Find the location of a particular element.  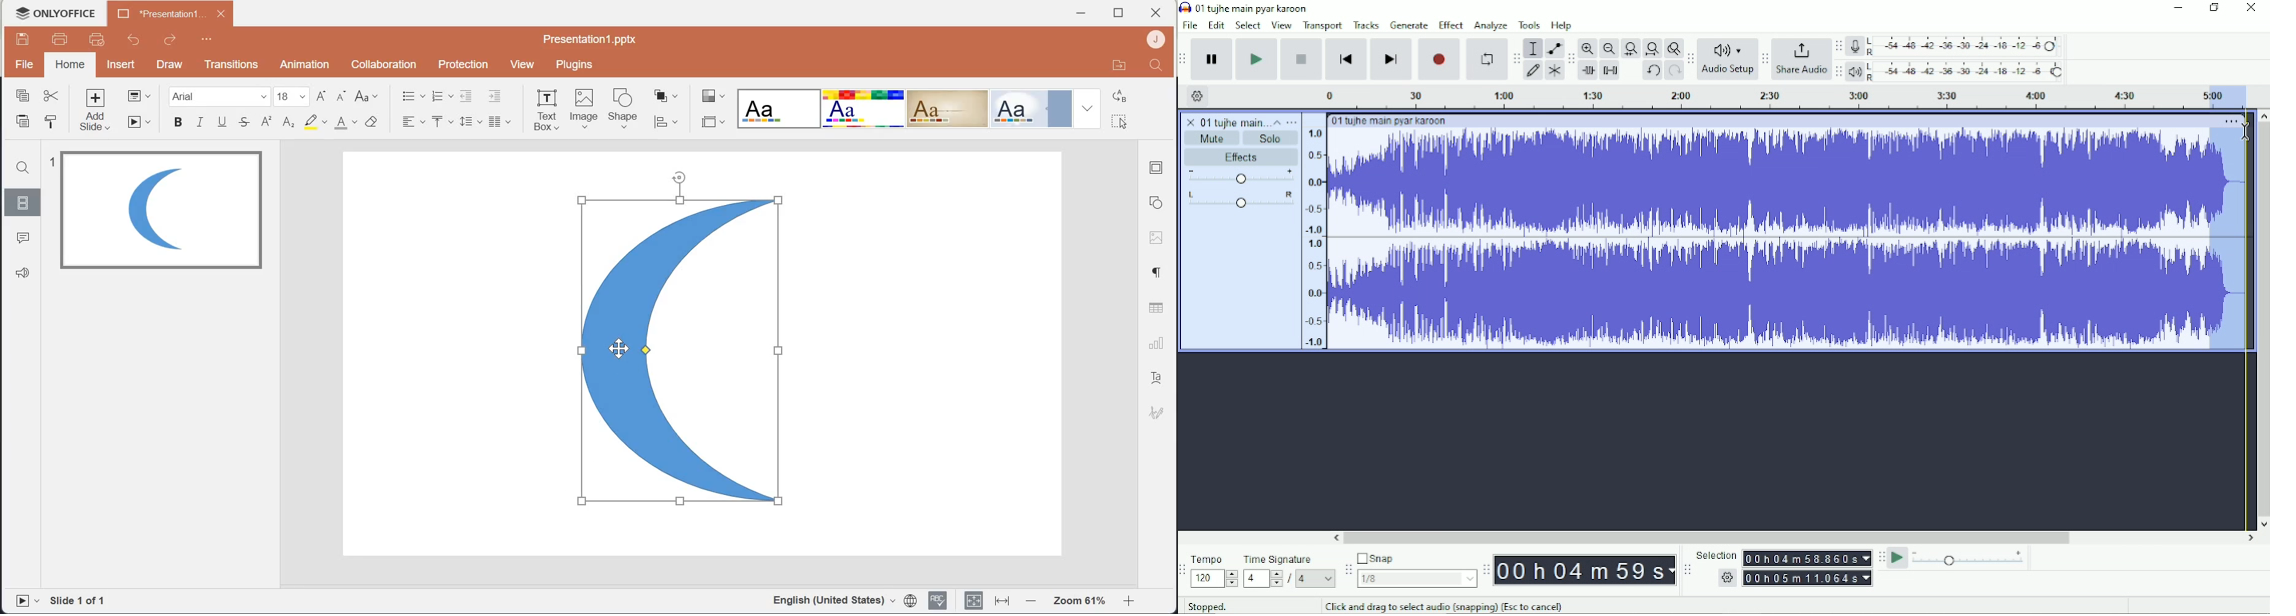

Share Audio is located at coordinates (1802, 58).